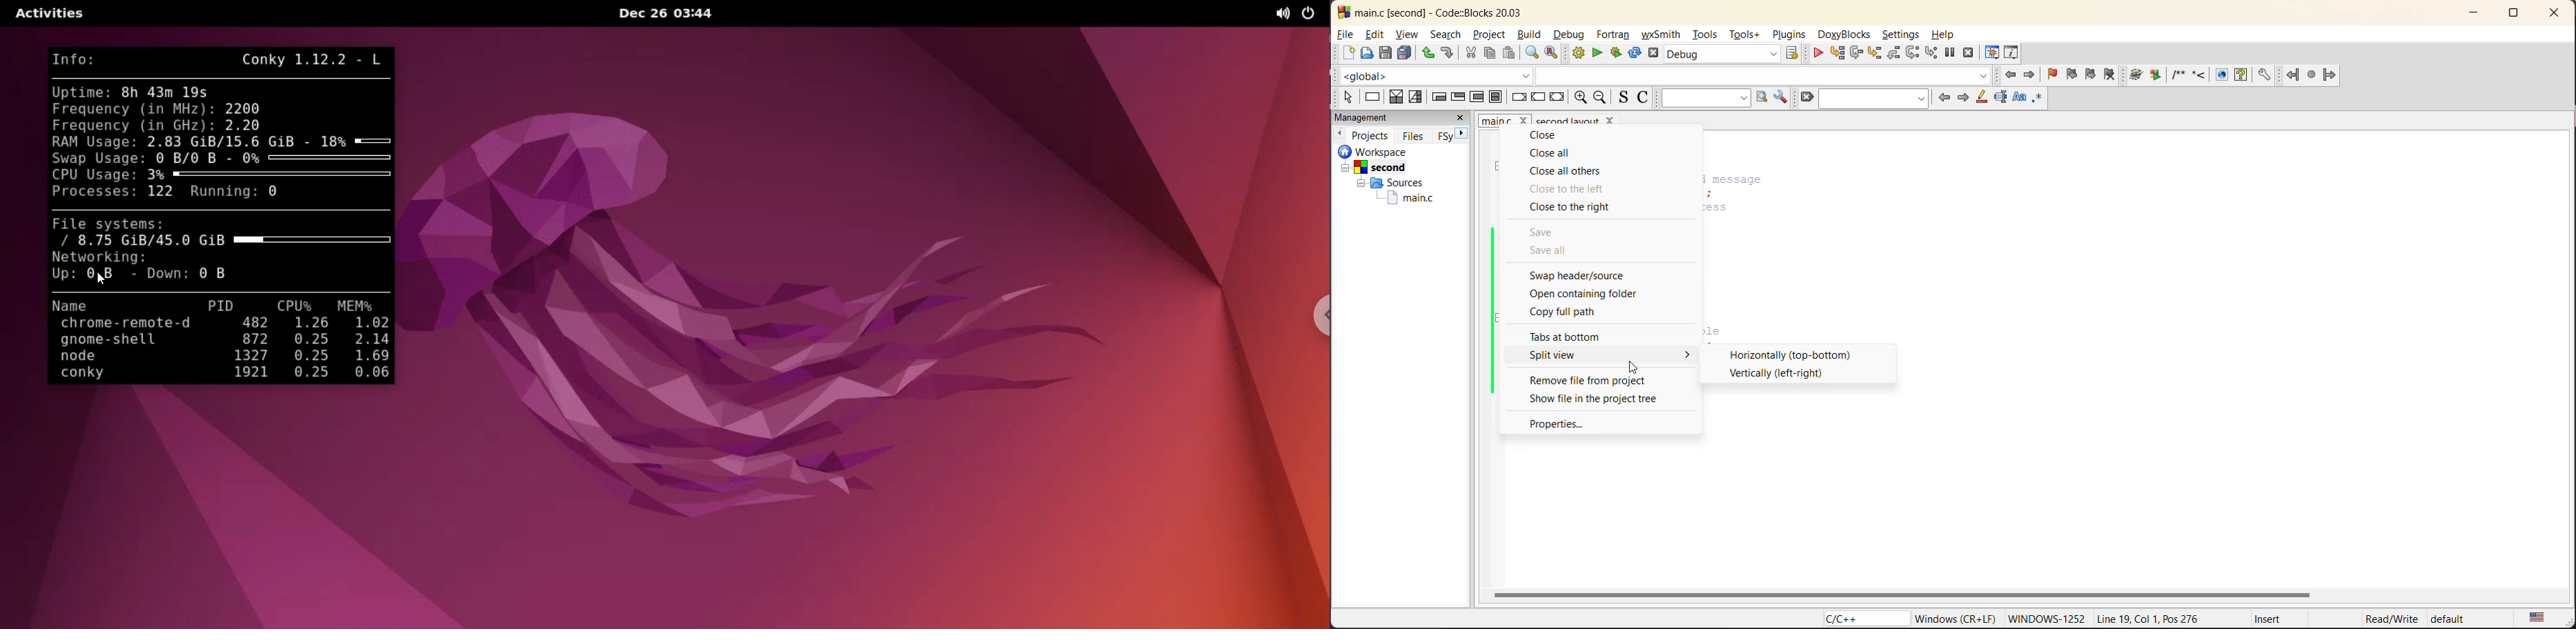 This screenshot has height=644, width=2576. What do you see at coordinates (1383, 166) in the screenshot?
I see `Second` at bounding box center [1383, 166].